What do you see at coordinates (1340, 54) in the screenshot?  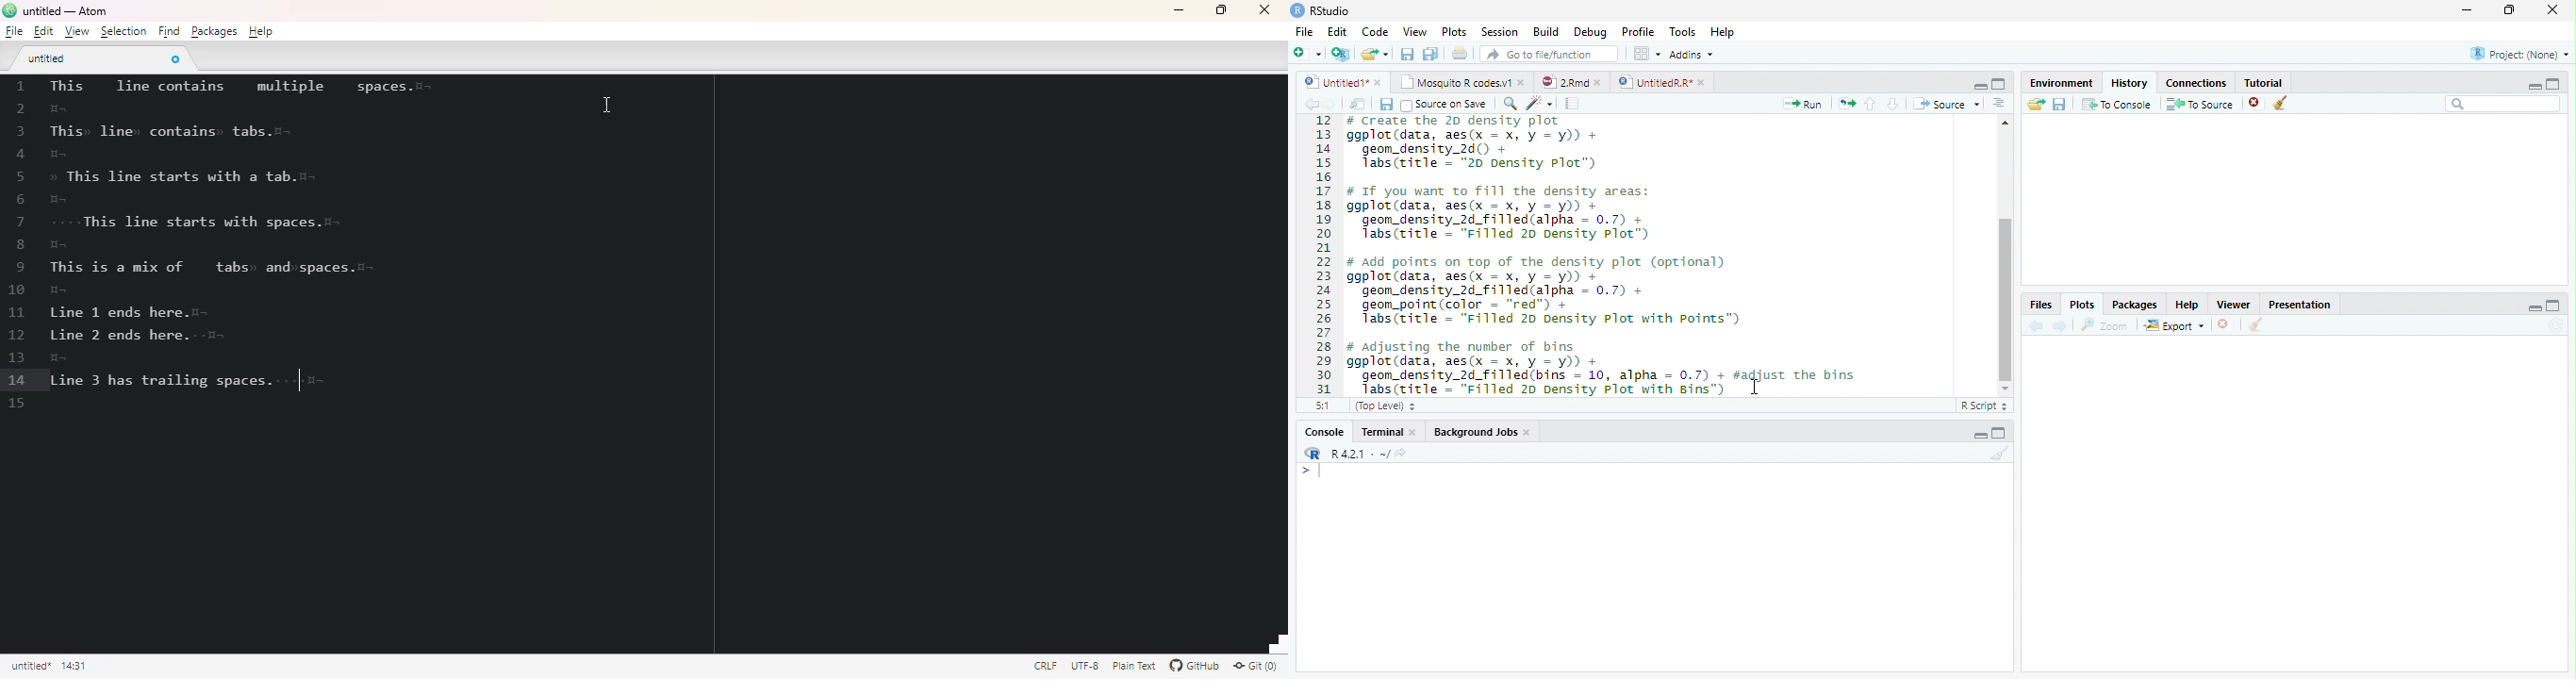 I see `Create a project` at bounding box center [1340, 54].